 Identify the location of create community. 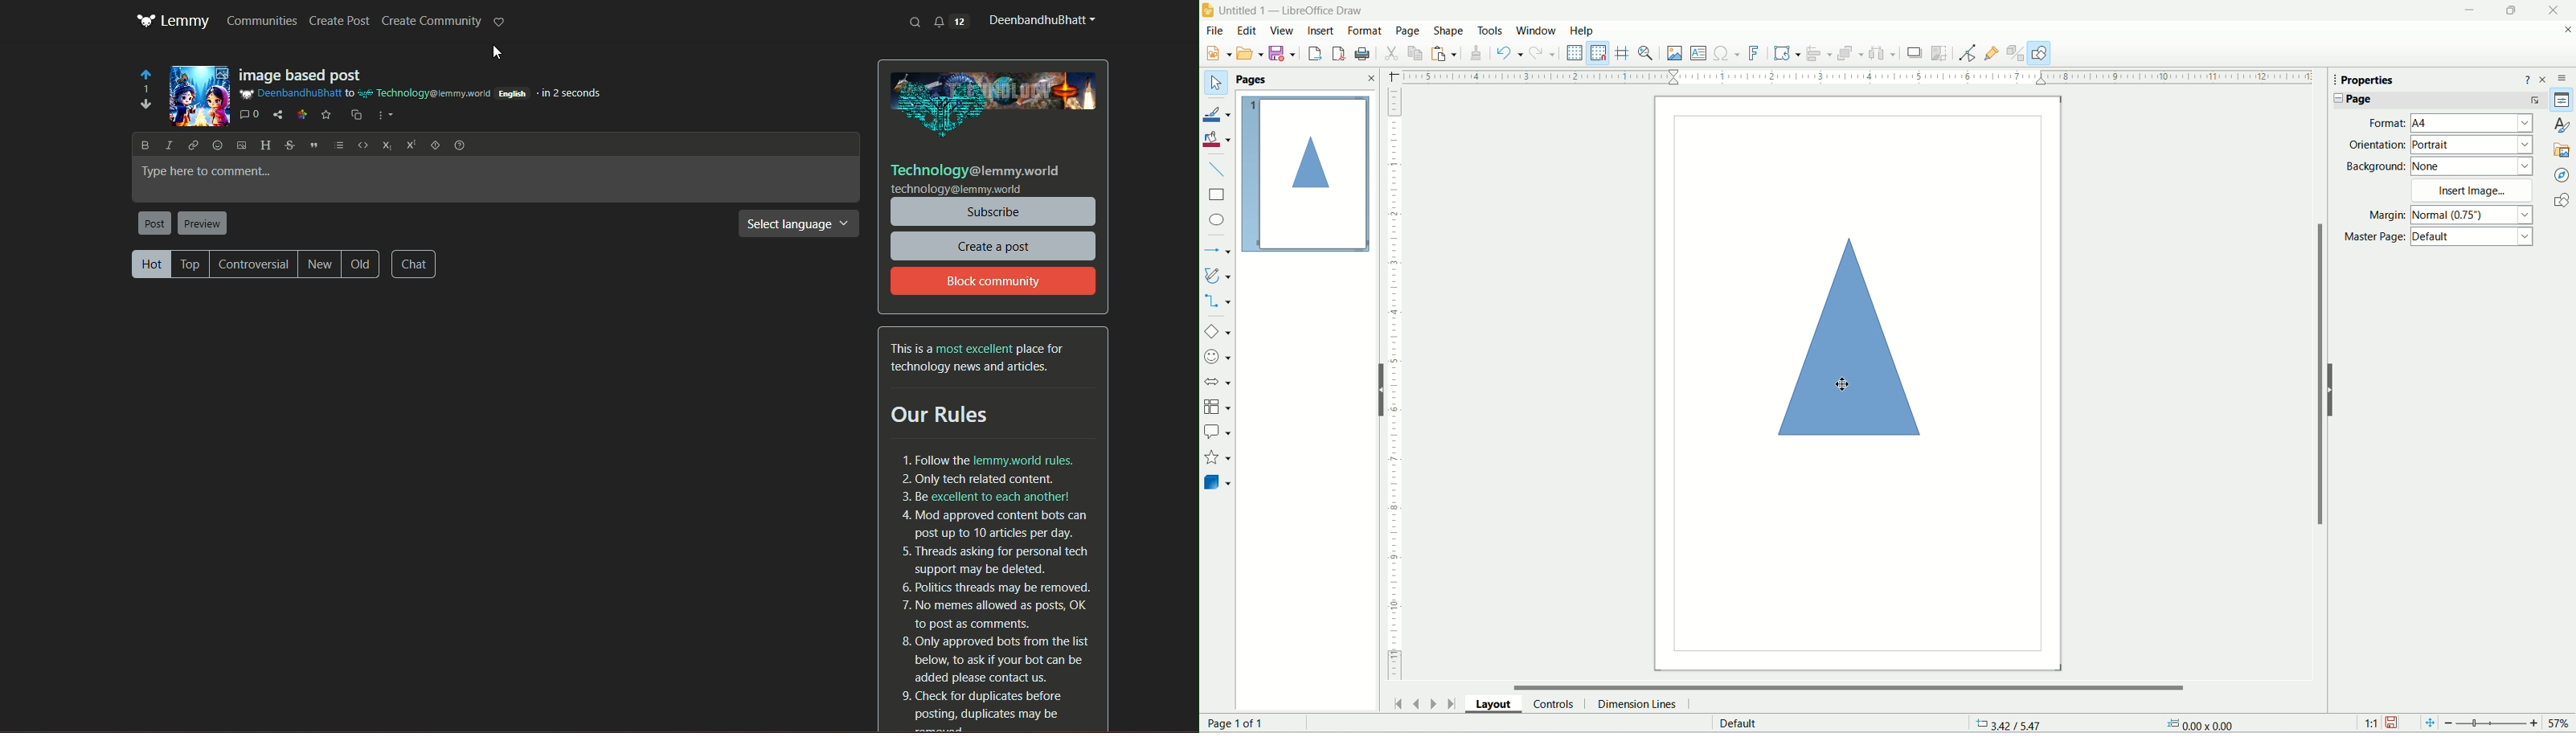
(431, 22).